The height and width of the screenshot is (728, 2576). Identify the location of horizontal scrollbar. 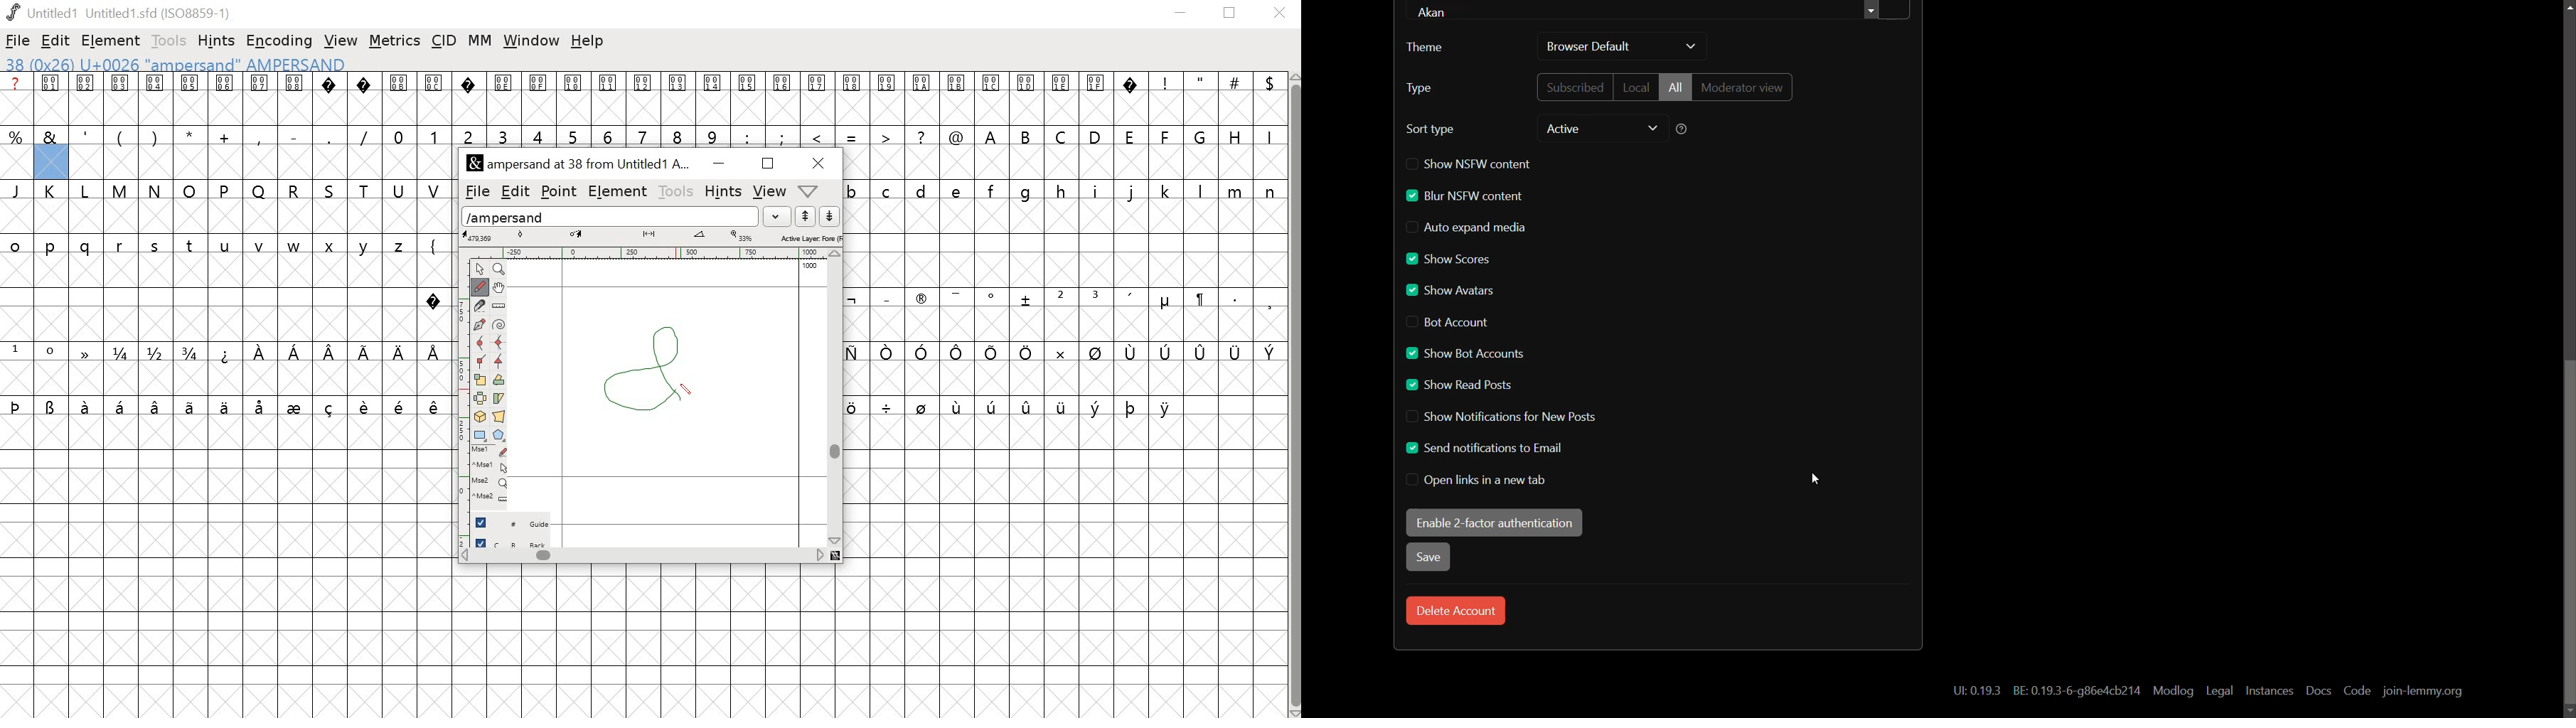
(650, 556).